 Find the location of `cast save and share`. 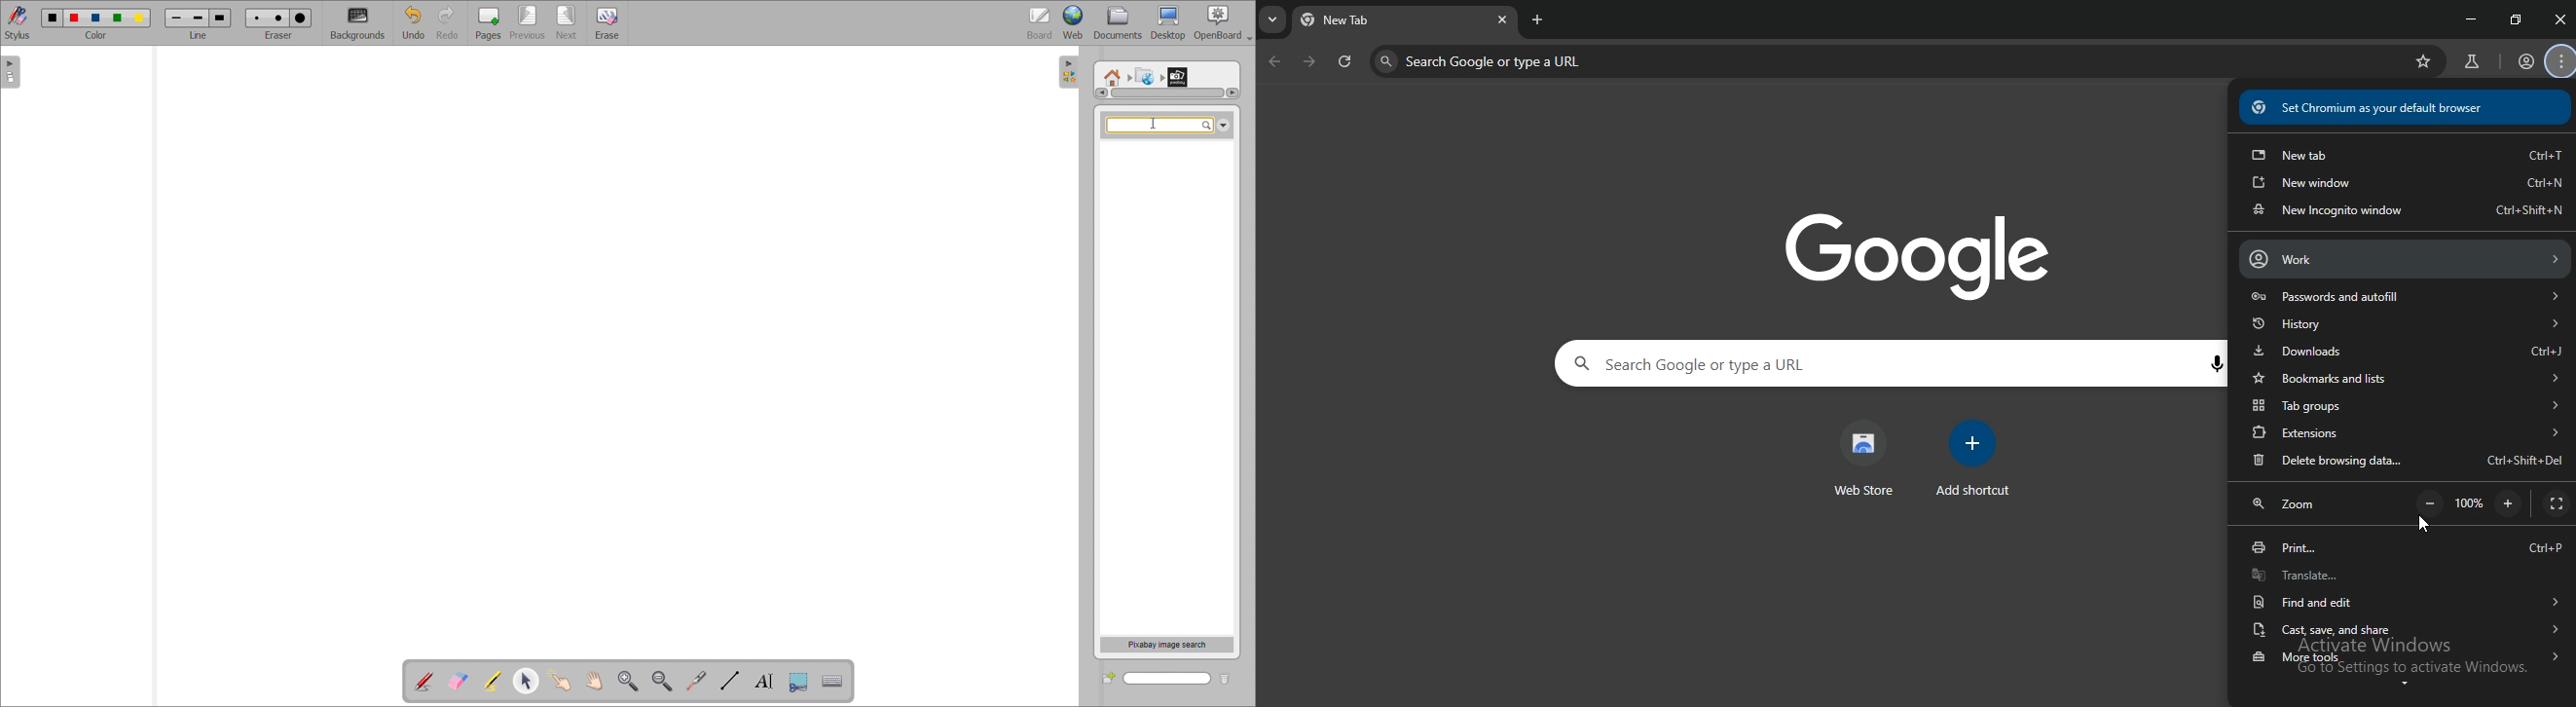

cast save and share is located at coordinates (2408, 630).